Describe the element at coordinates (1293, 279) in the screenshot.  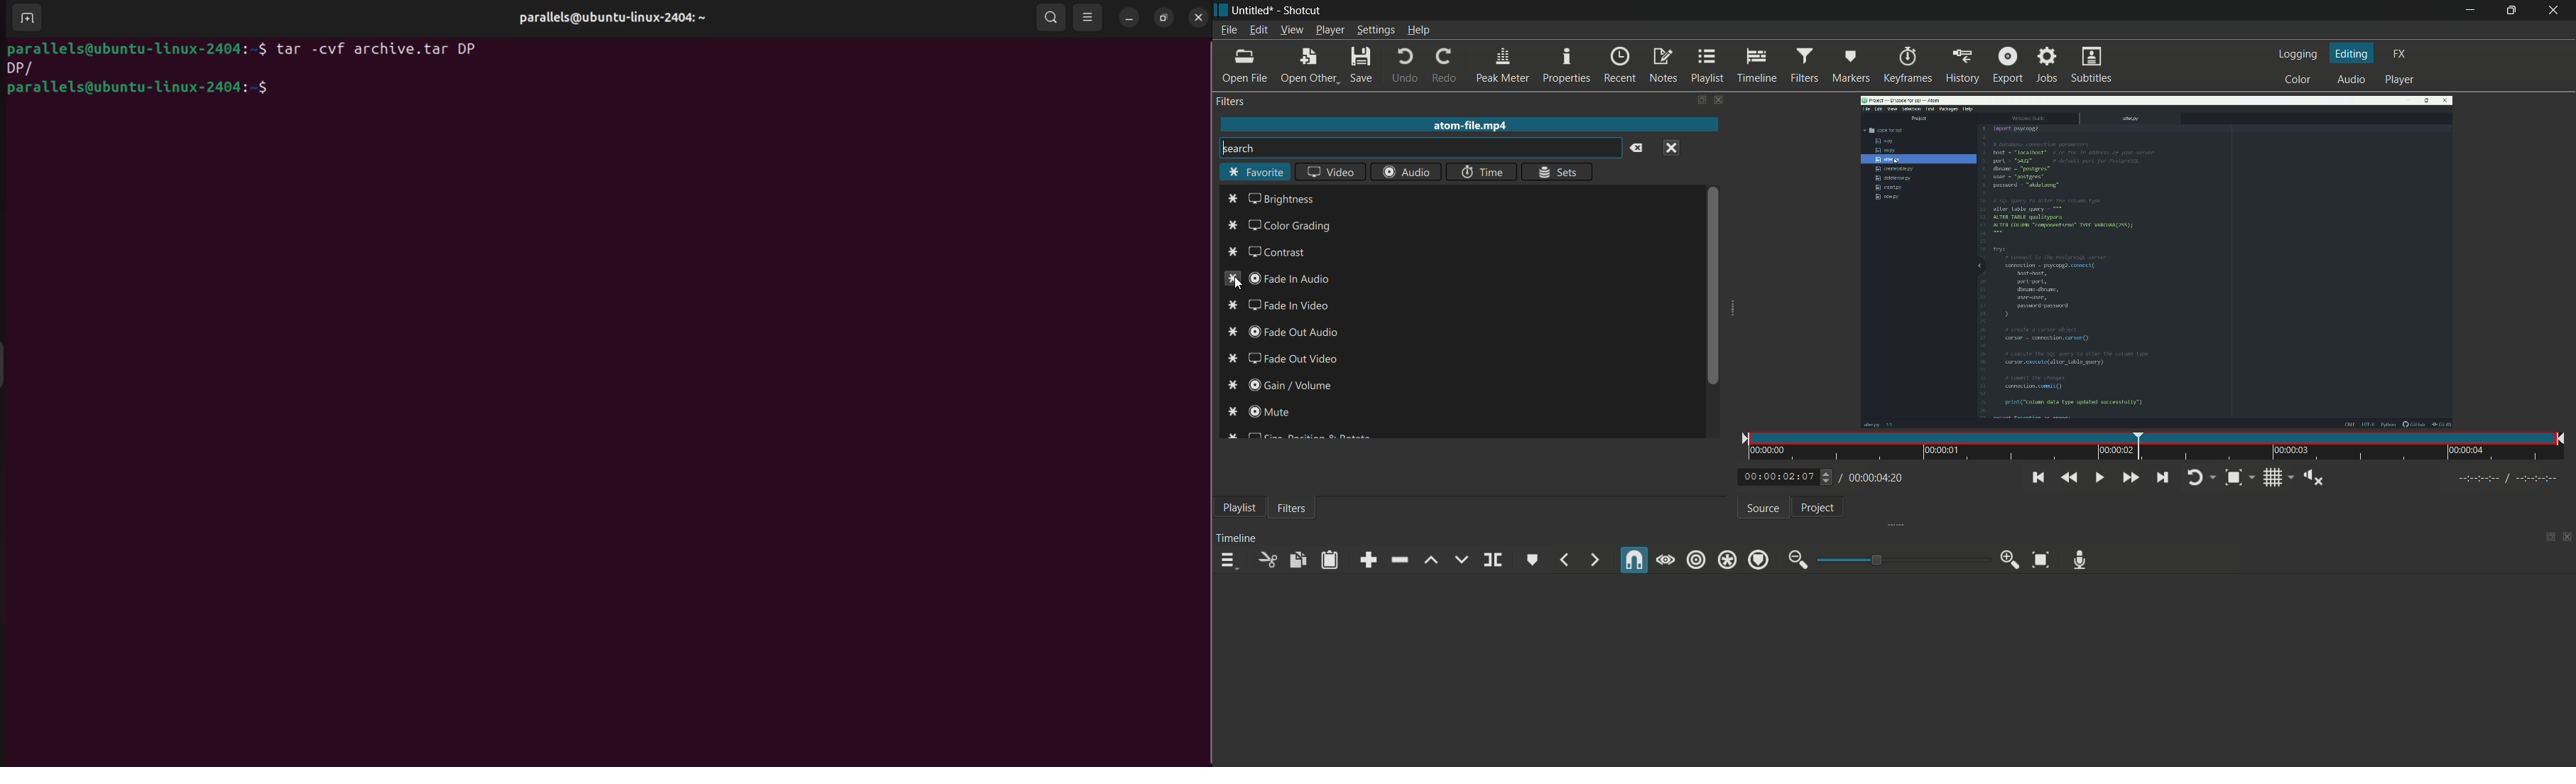
I see `fade in audio` at that location.